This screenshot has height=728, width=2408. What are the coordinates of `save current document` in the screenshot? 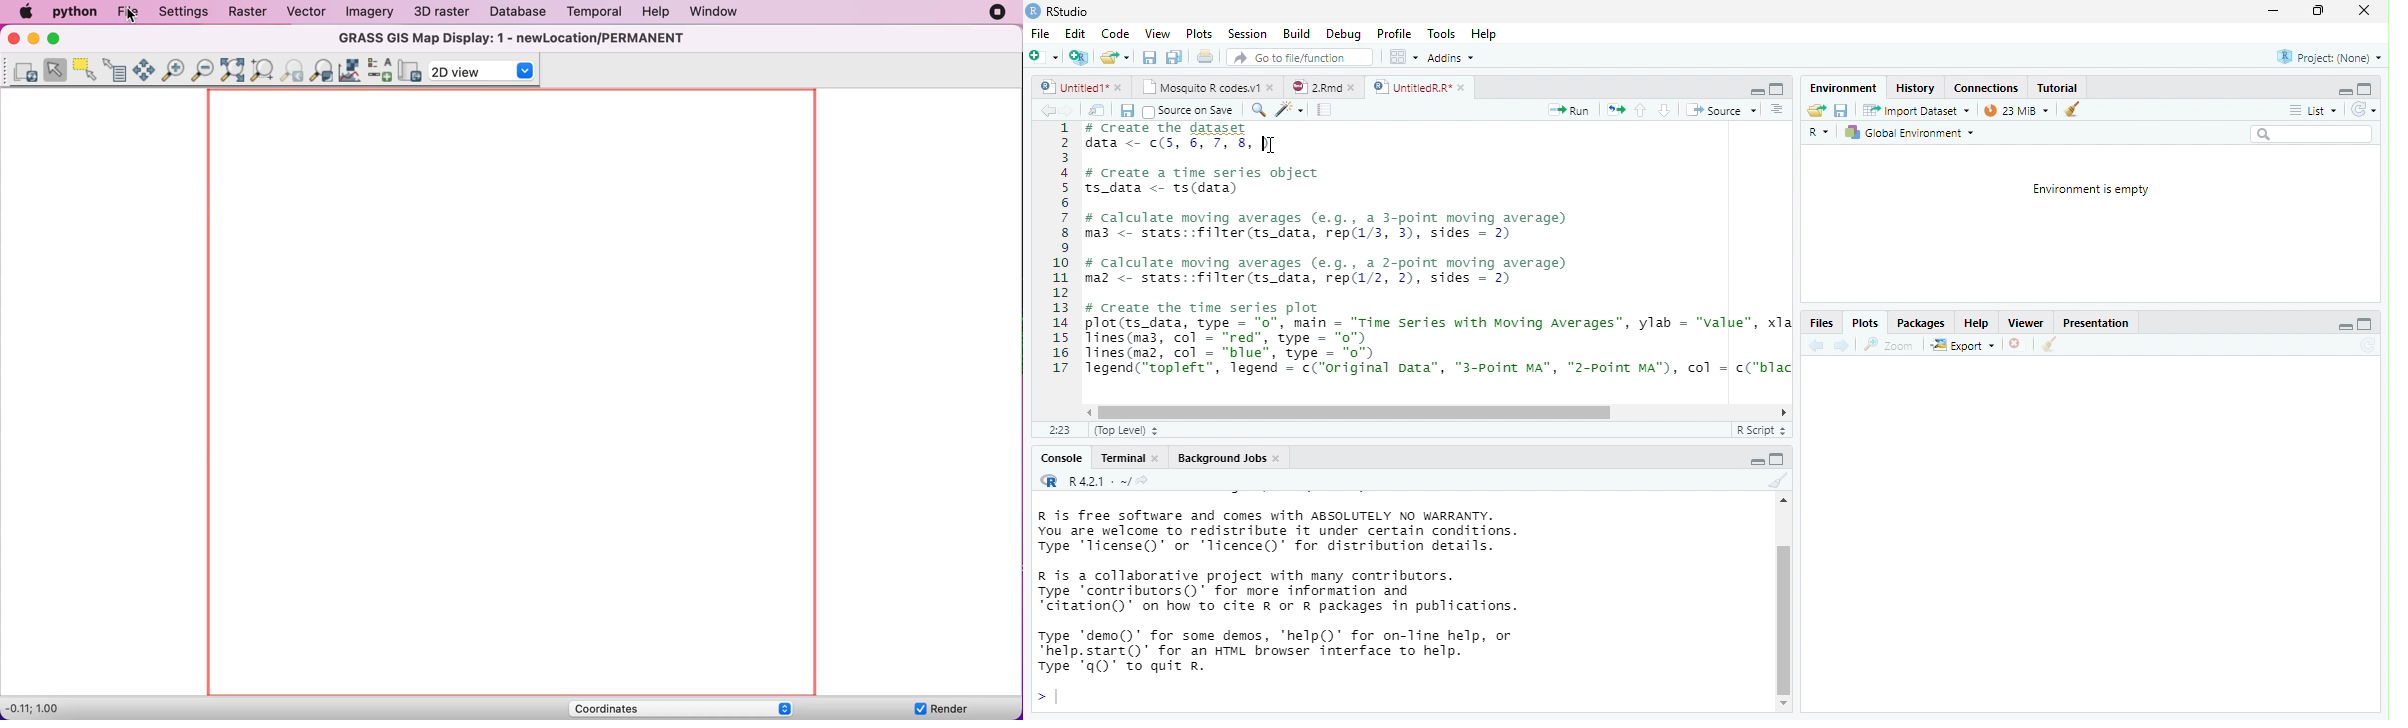 It's located at (1842, 111).